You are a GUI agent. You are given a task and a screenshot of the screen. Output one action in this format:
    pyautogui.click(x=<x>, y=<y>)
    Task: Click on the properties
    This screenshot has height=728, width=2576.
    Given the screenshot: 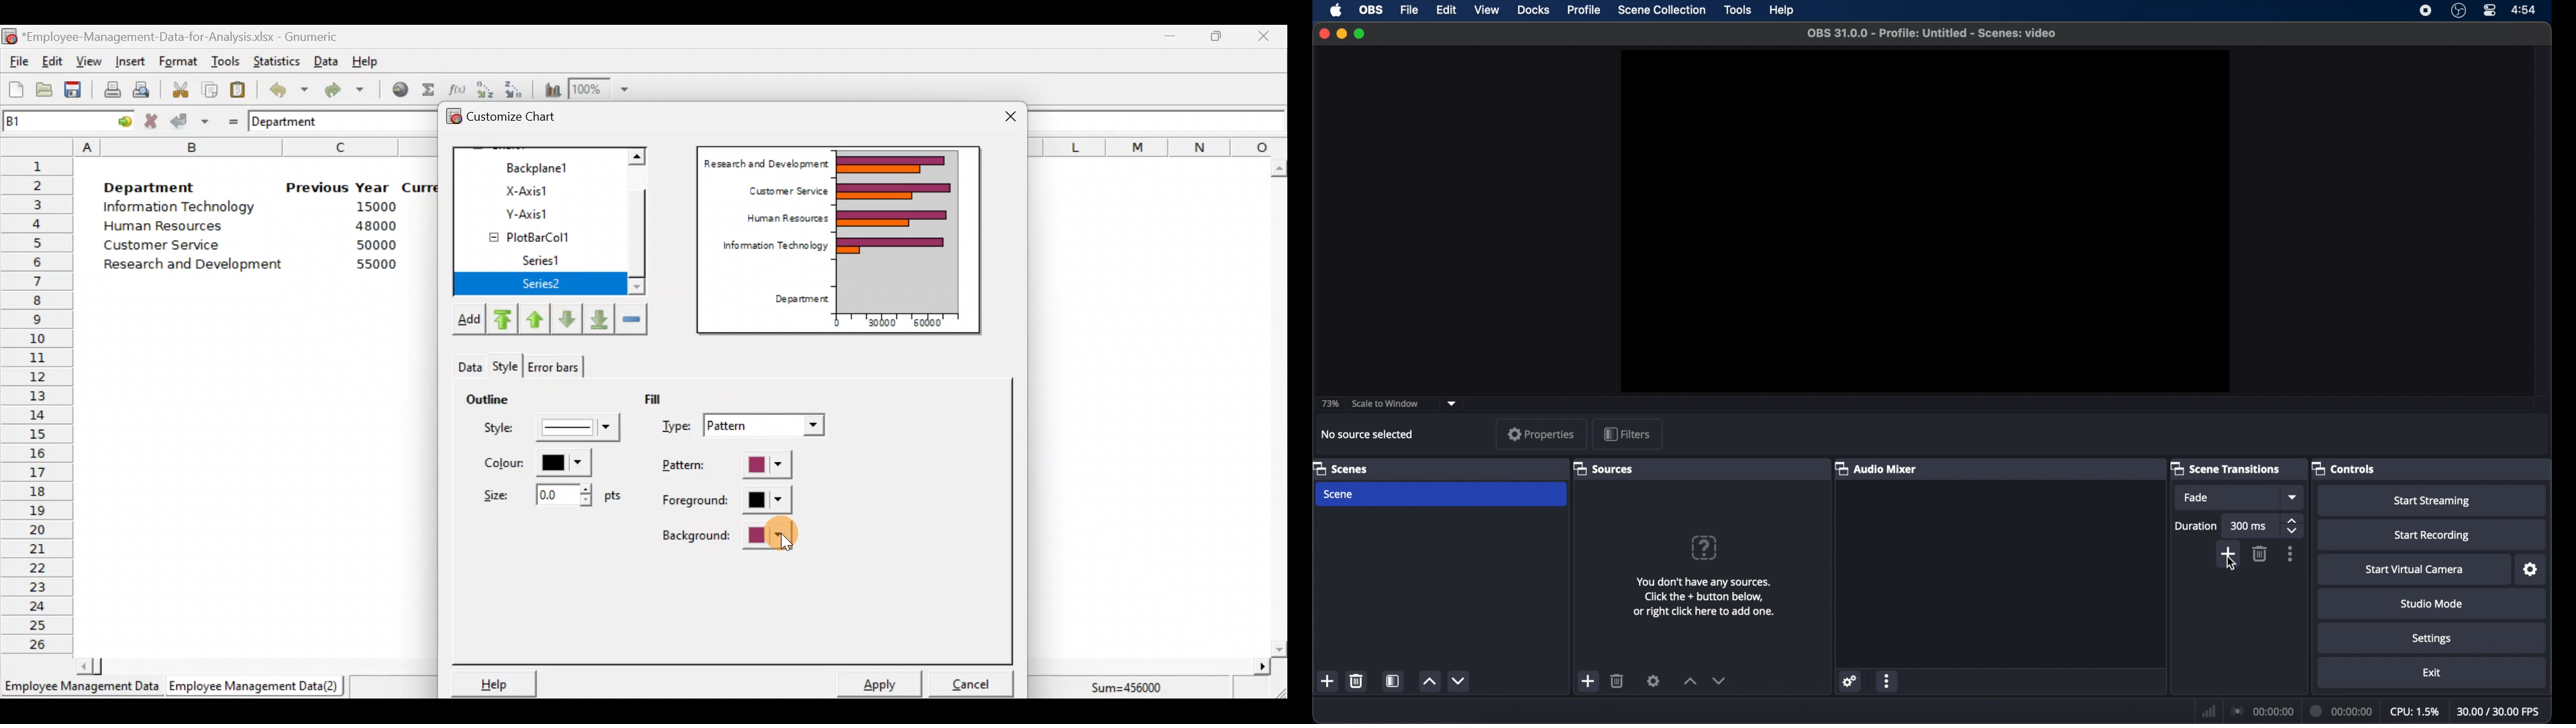 What is the action you would take?
    pyautogui.click(x=1541, y=434)
    